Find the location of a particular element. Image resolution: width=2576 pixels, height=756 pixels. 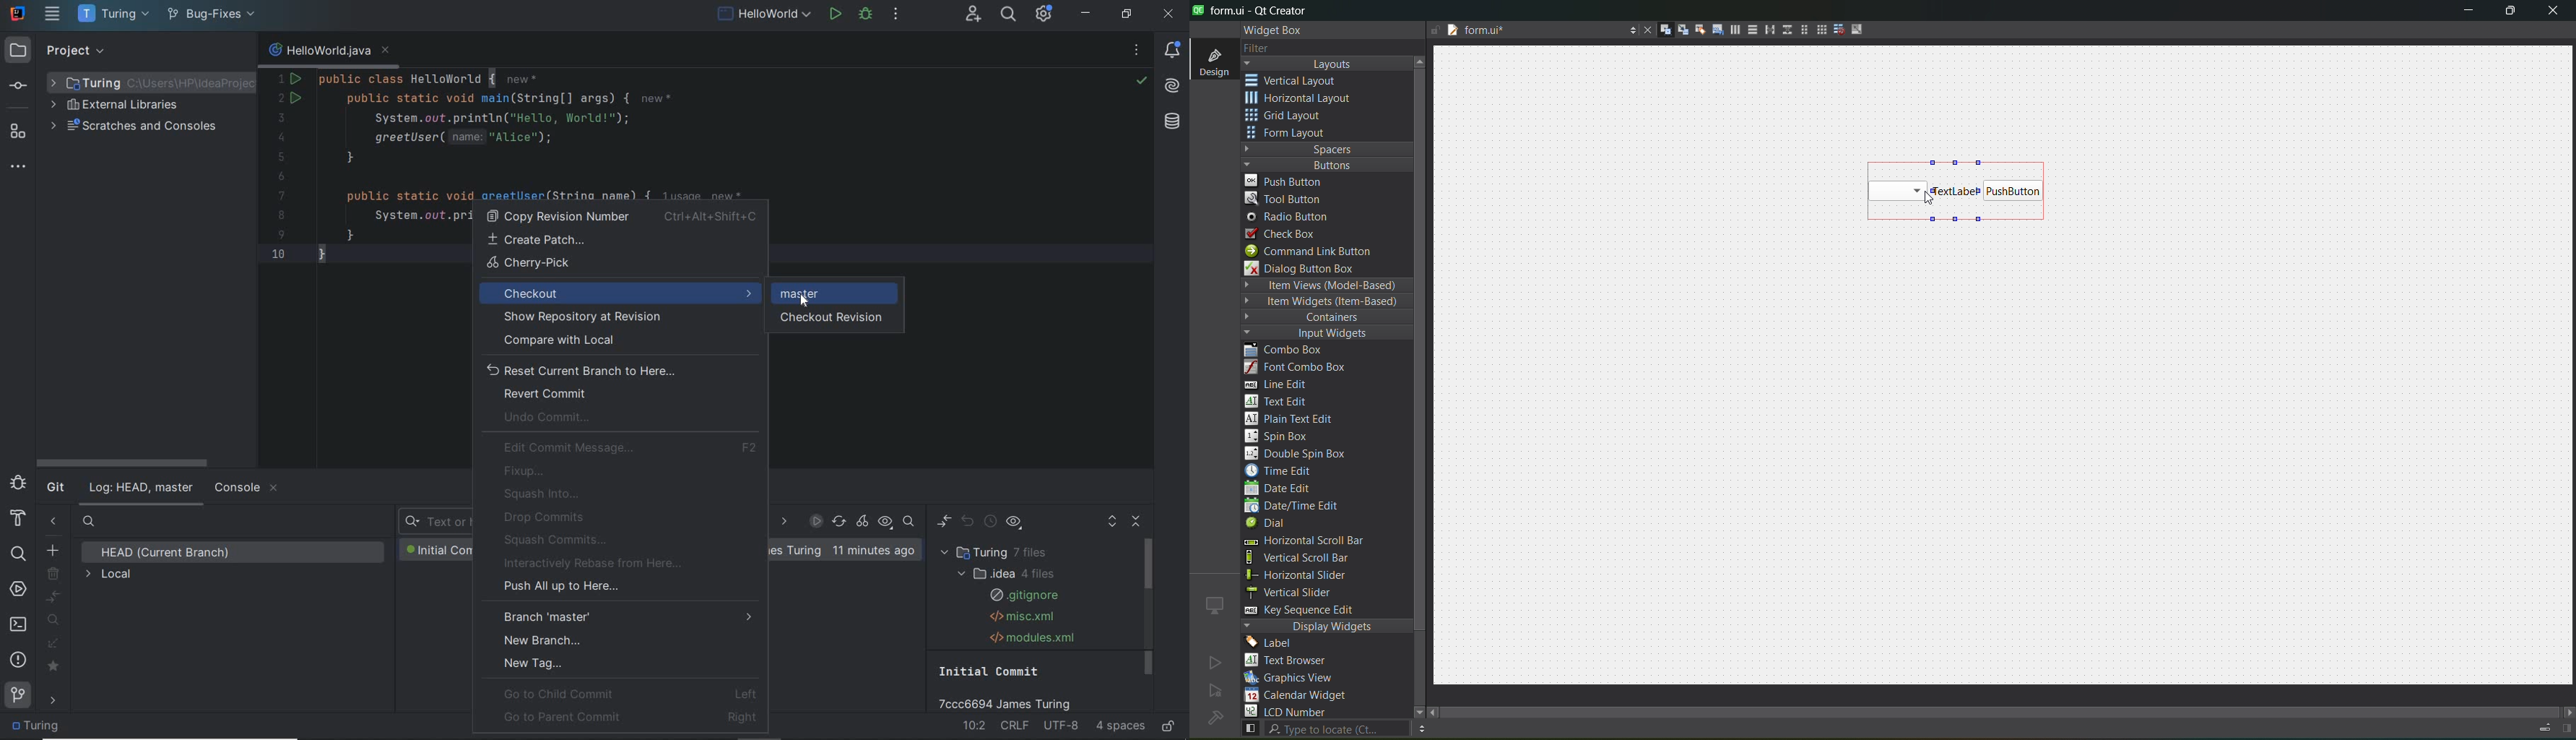

fixup is located at coordinates (527, 471).